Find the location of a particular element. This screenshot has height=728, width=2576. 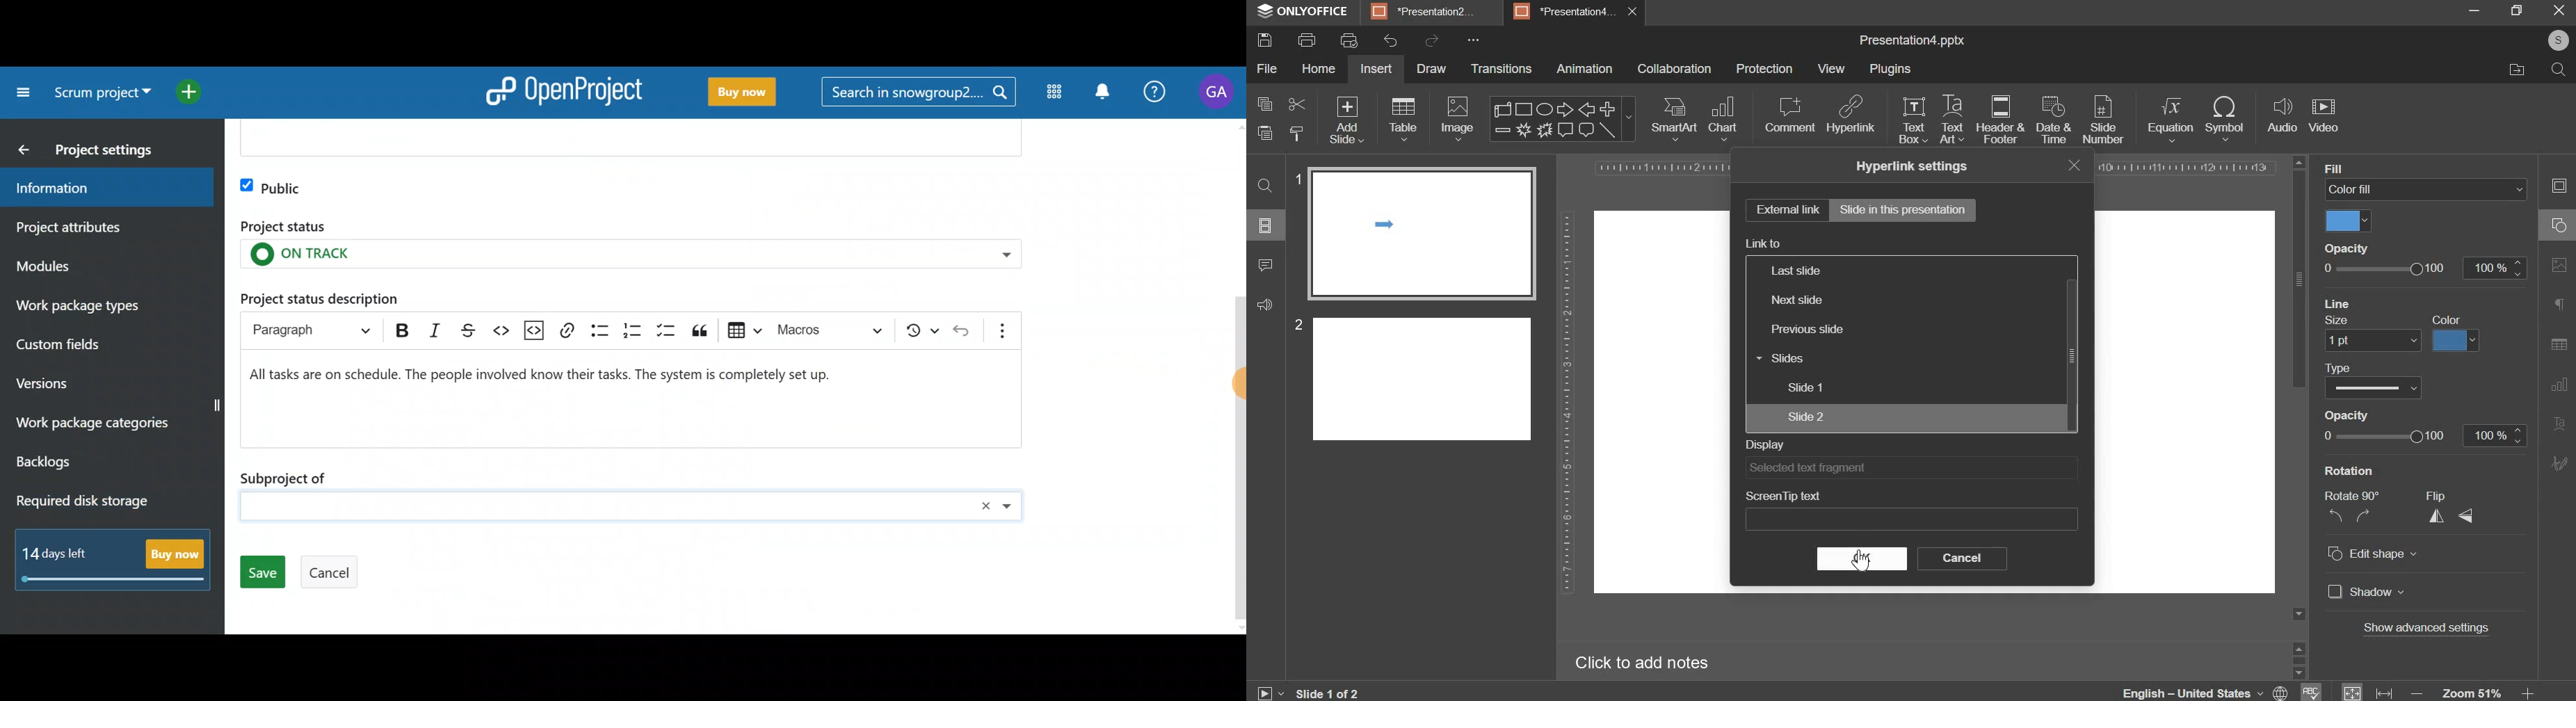

save is located at coordinates (1267, 42).